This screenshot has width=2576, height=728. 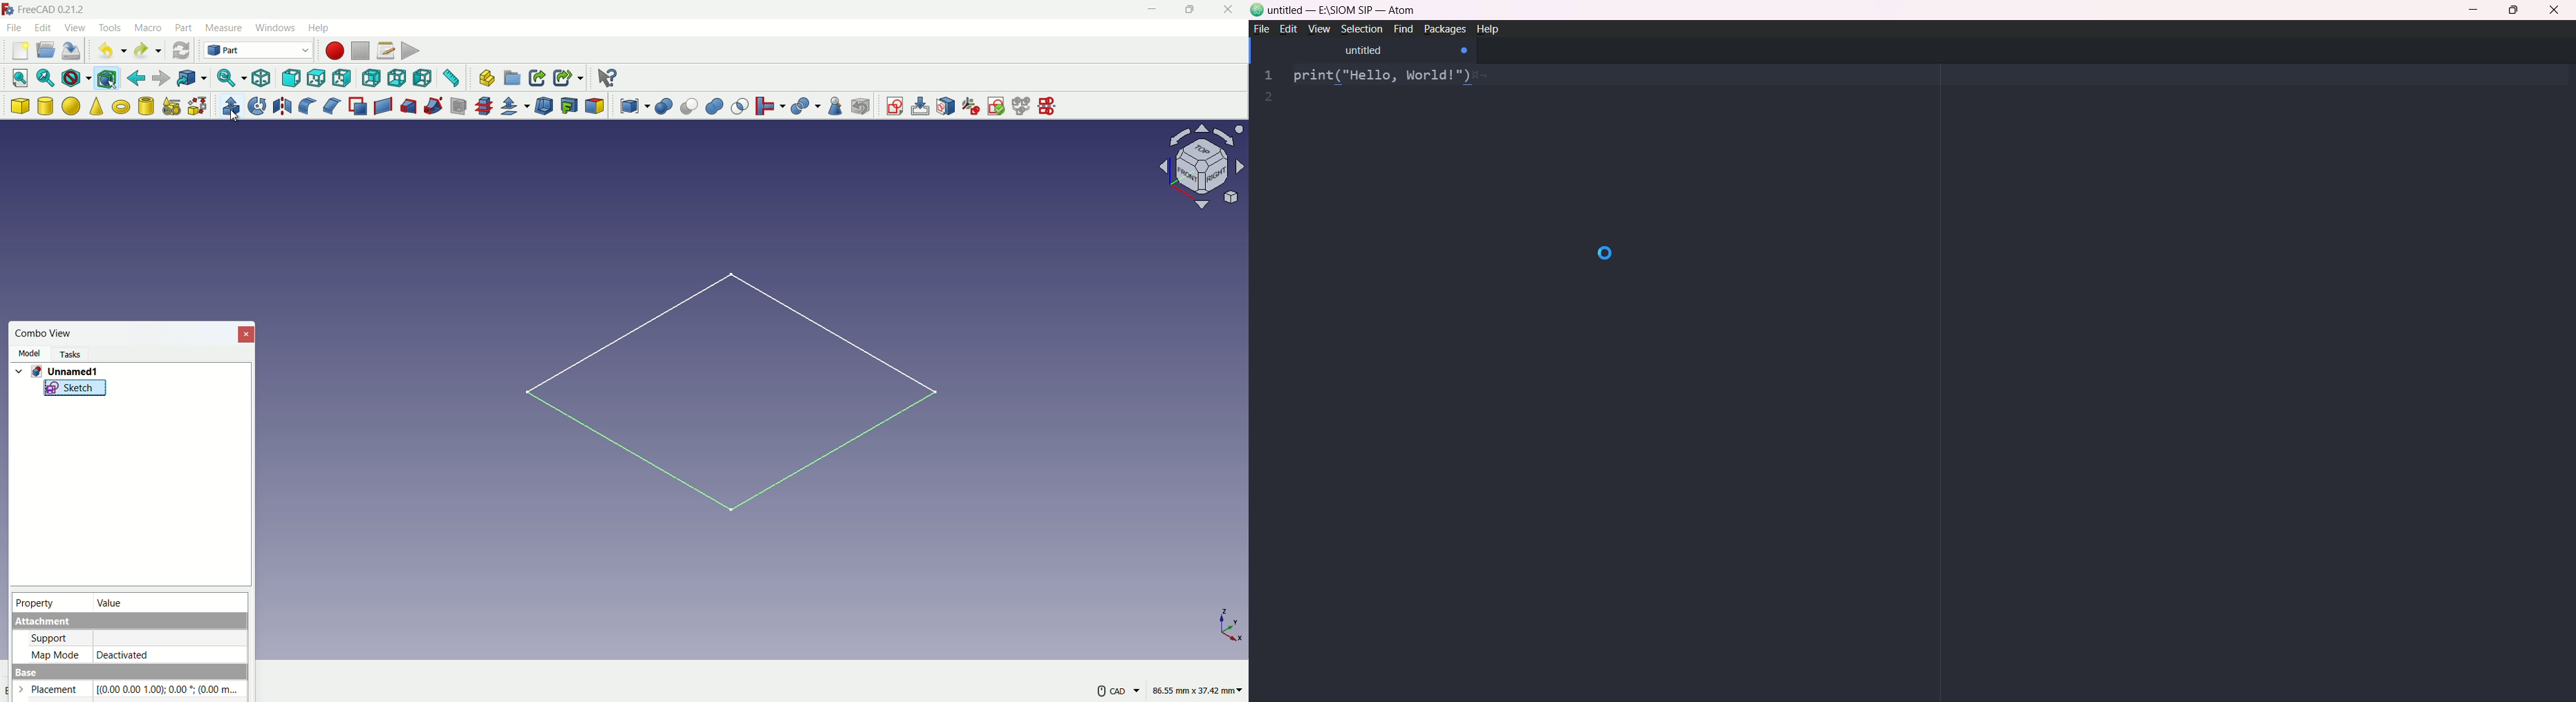 What do you see at coordinates (1198, 690) in the screenshot?
I see `86.55 mm, 37.42 mm` at bounding box center [1198, 690].